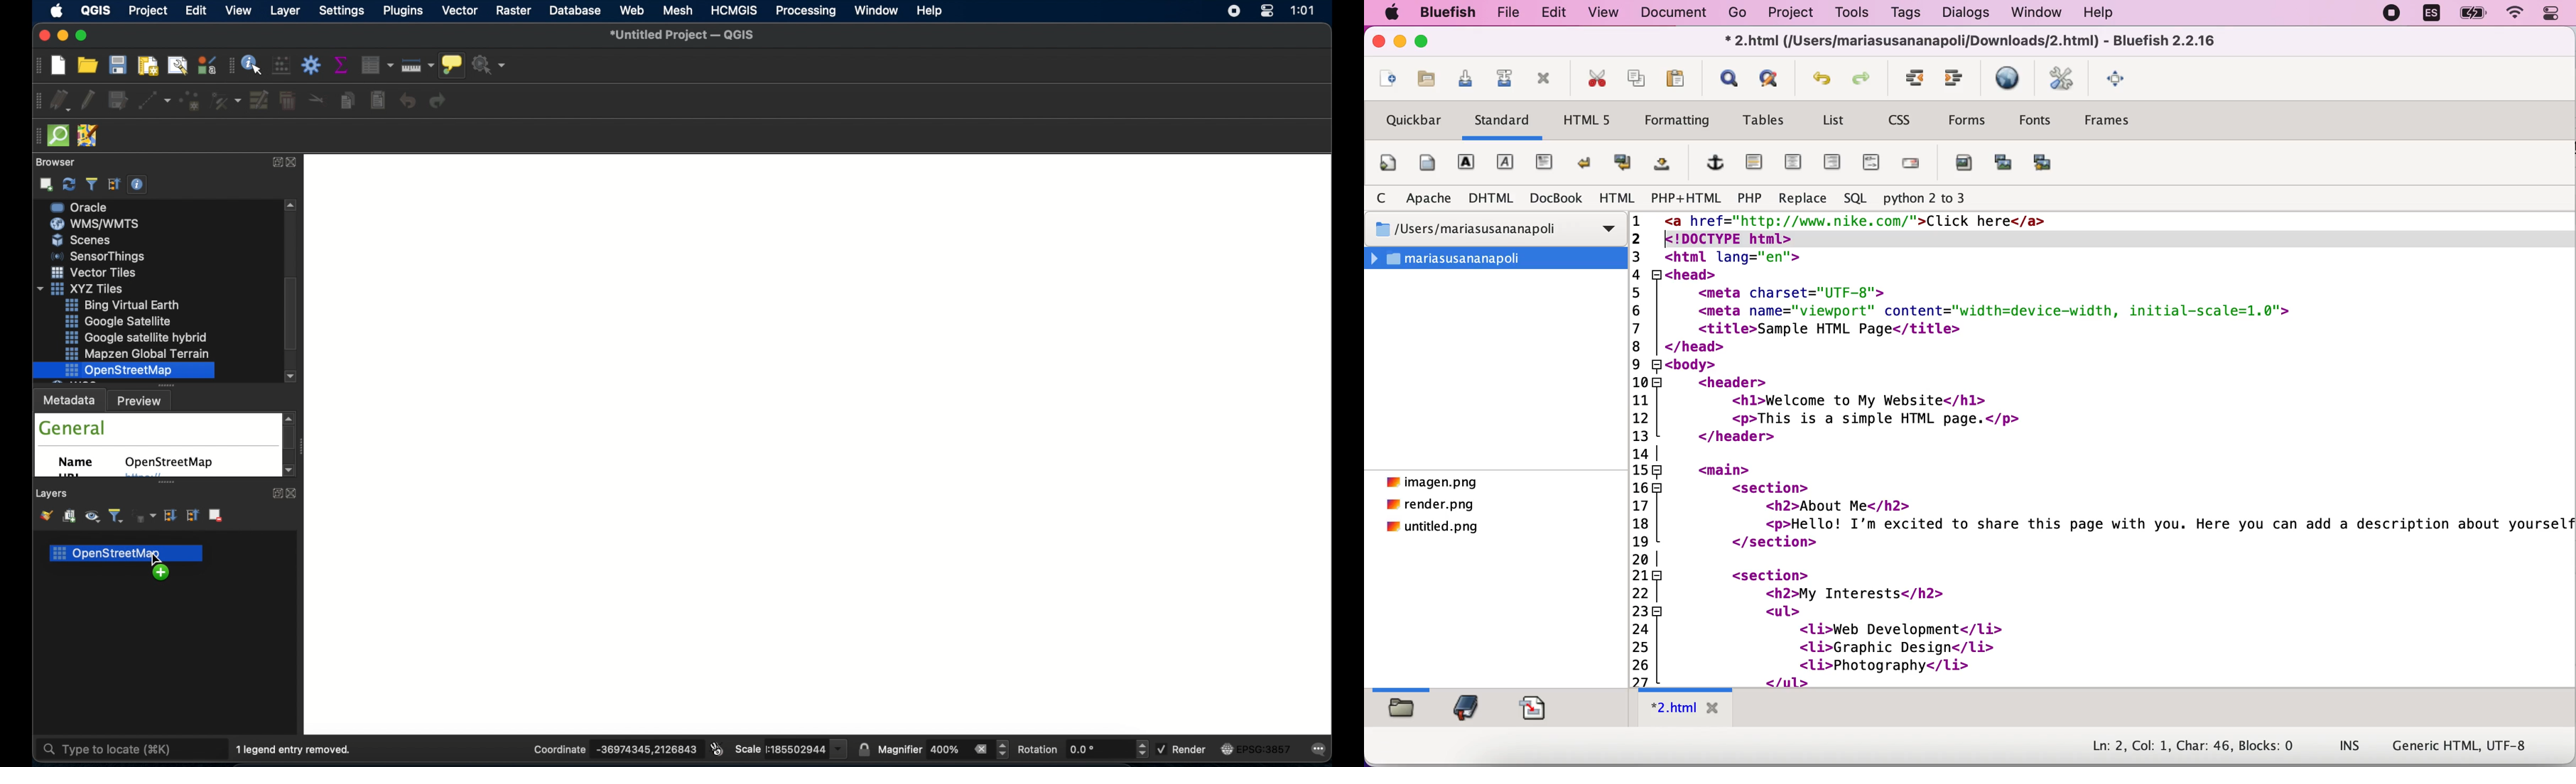 Image resolution: width=2576 pixels, height=784 pixels. Describe the element at coordinates (1544, 80) in the screenshot. I see `close current file` at that location.